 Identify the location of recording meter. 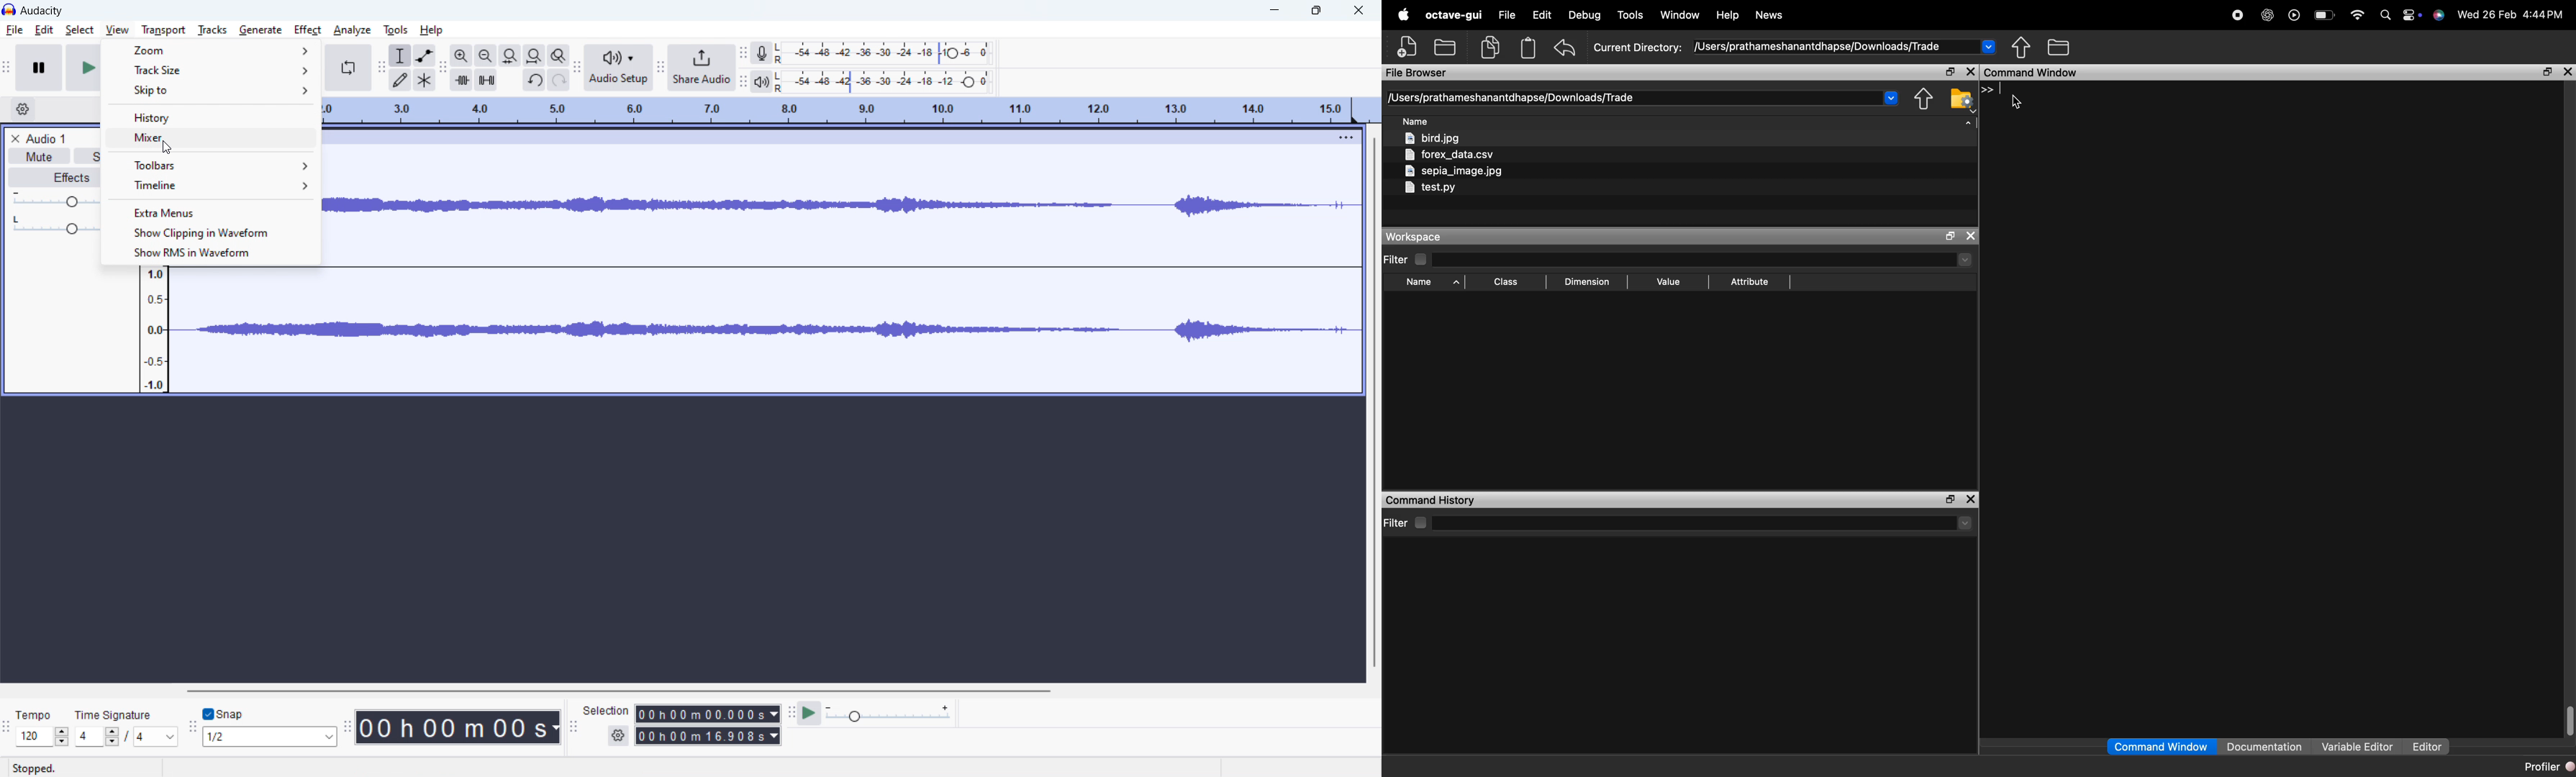
(760, 54).